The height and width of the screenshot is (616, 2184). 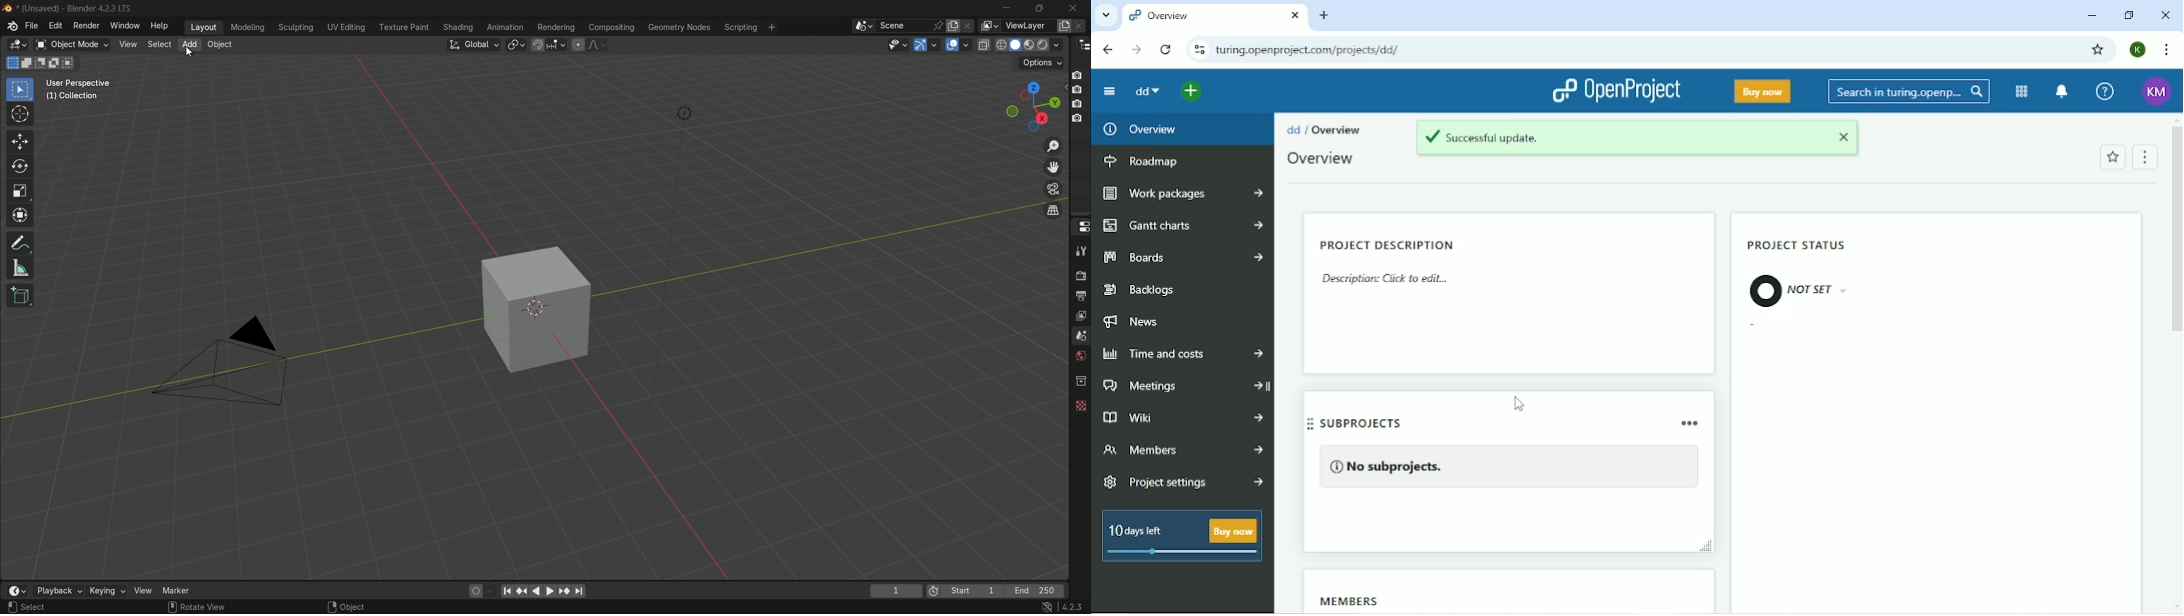 I want to click on scripting menu, so click(x=740, y=28).